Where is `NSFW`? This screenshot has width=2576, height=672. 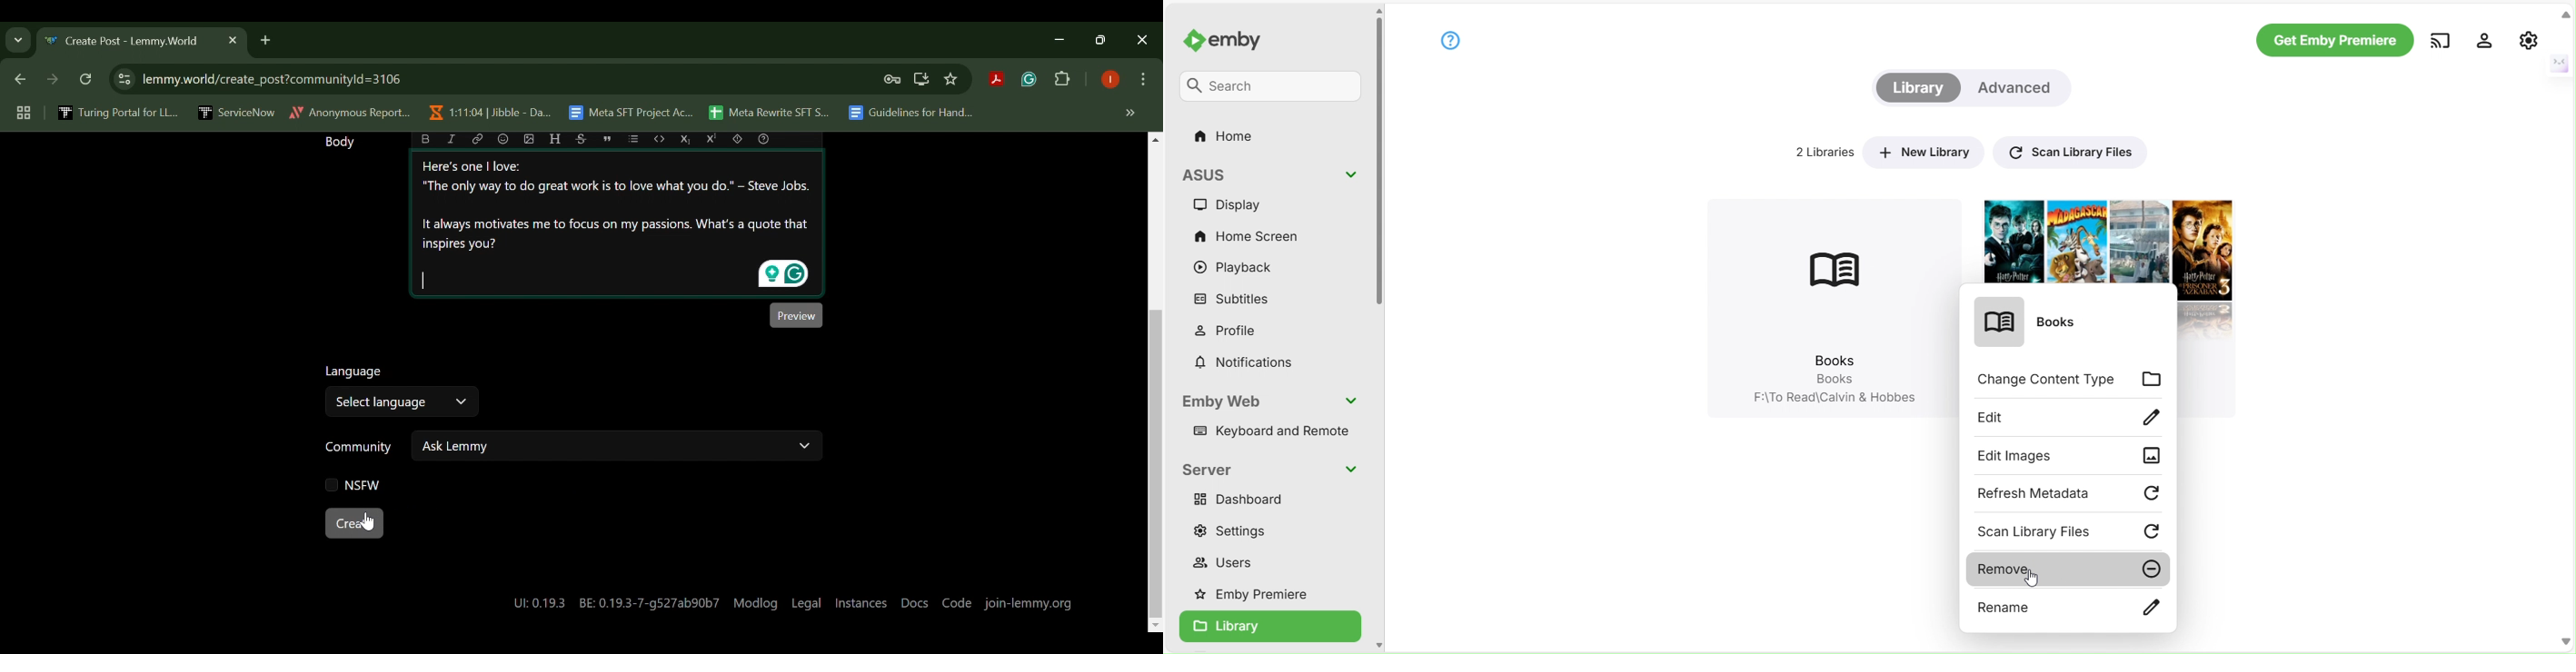 NSFW is located at coordinates (354, 484).